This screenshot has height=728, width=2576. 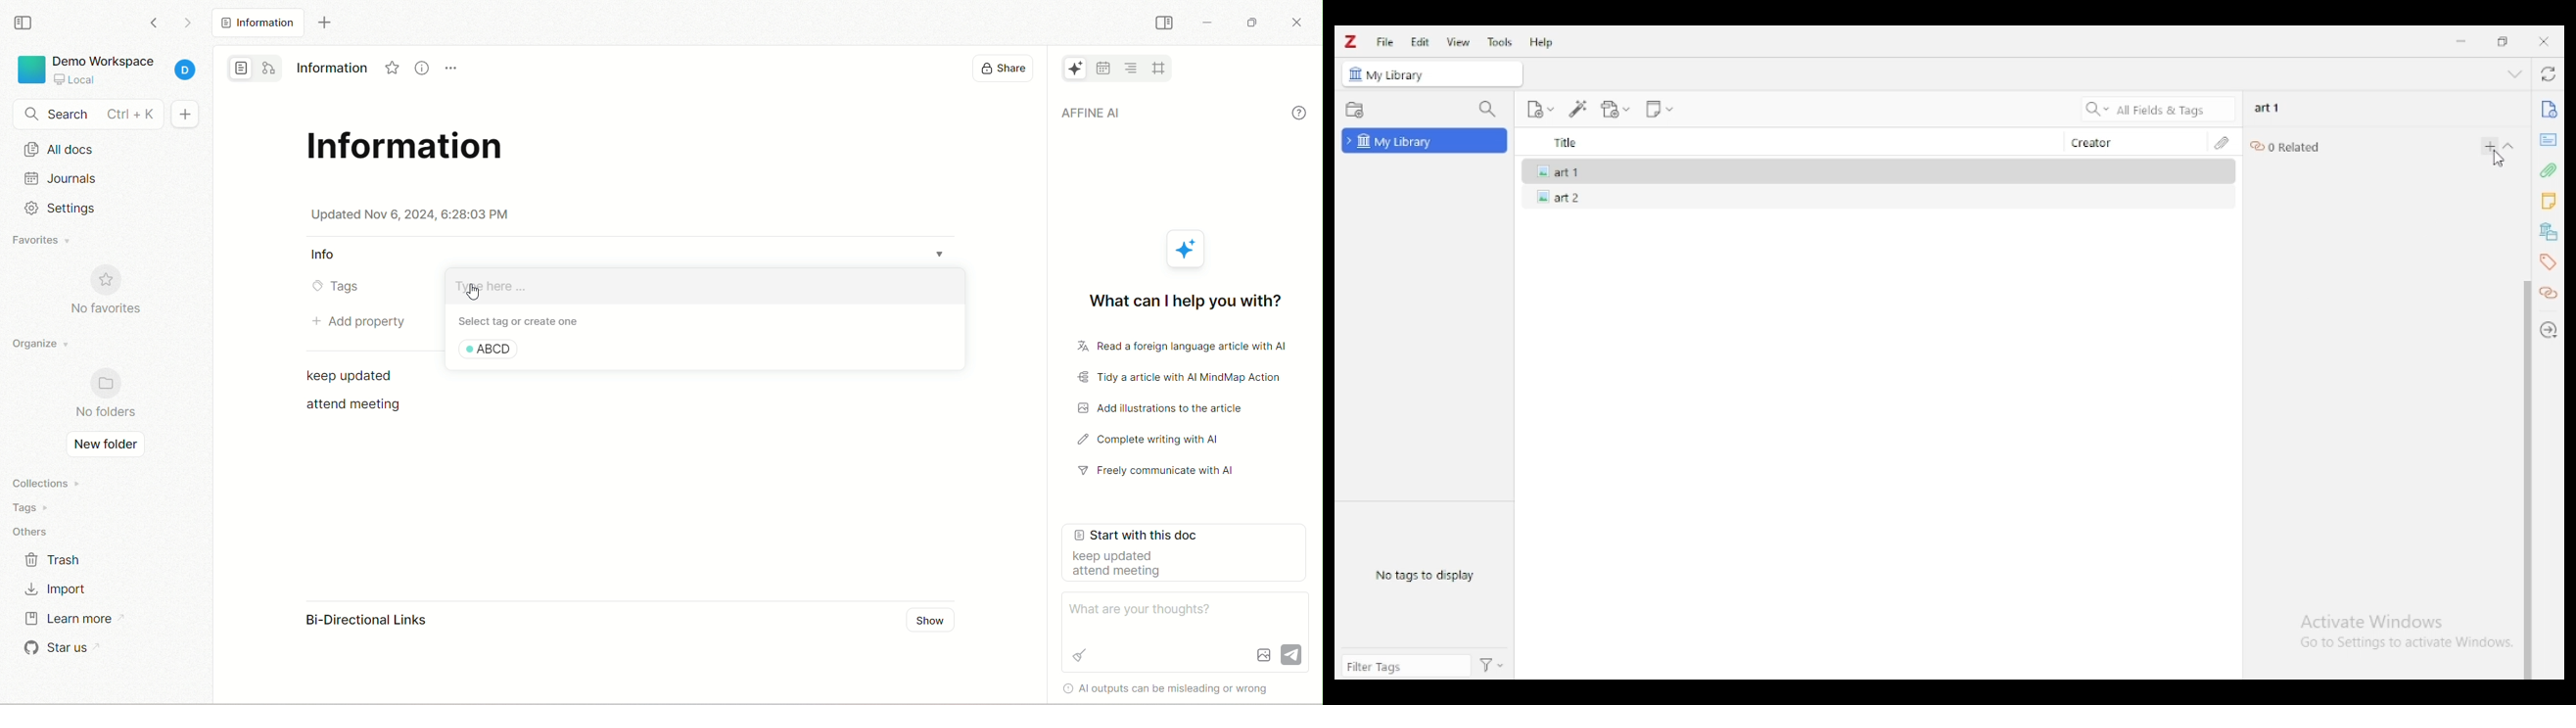 What do you see at coordinates (1659, 110) in the screenshot?
I see `new note` at bounding box center [1659, 110].